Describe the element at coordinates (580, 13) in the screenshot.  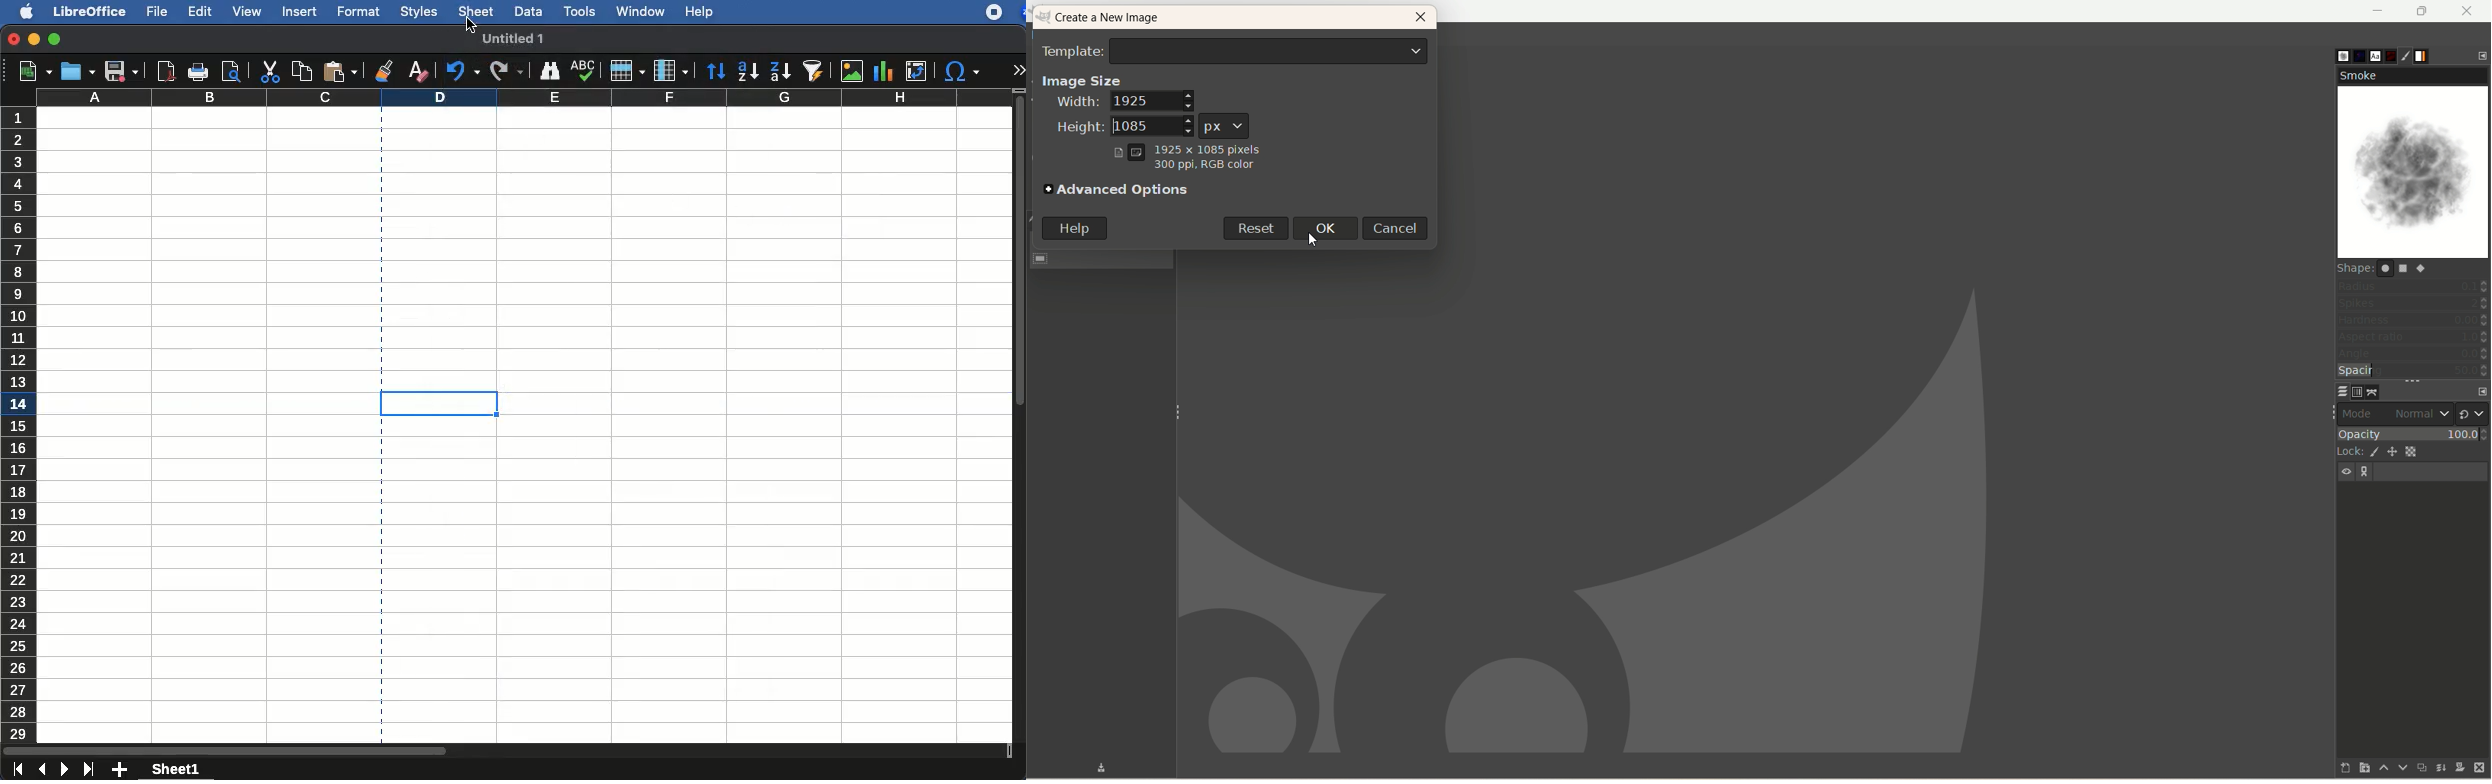
I see `tools` at that location.